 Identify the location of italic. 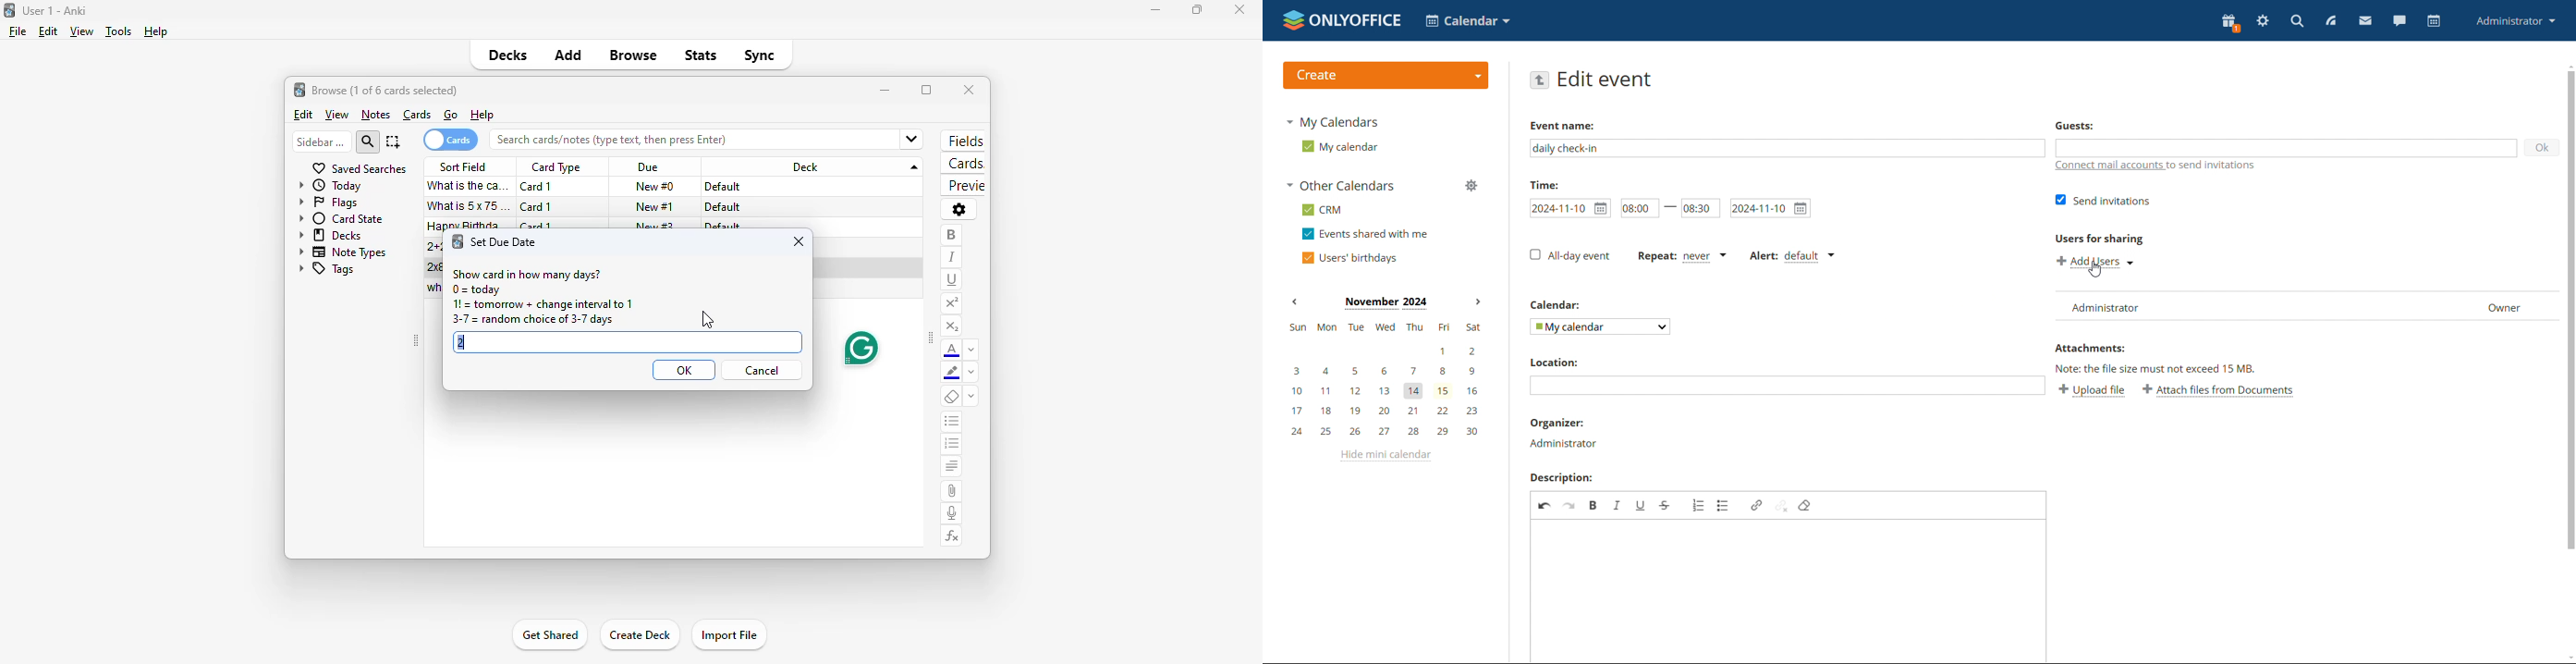
(951, 257).